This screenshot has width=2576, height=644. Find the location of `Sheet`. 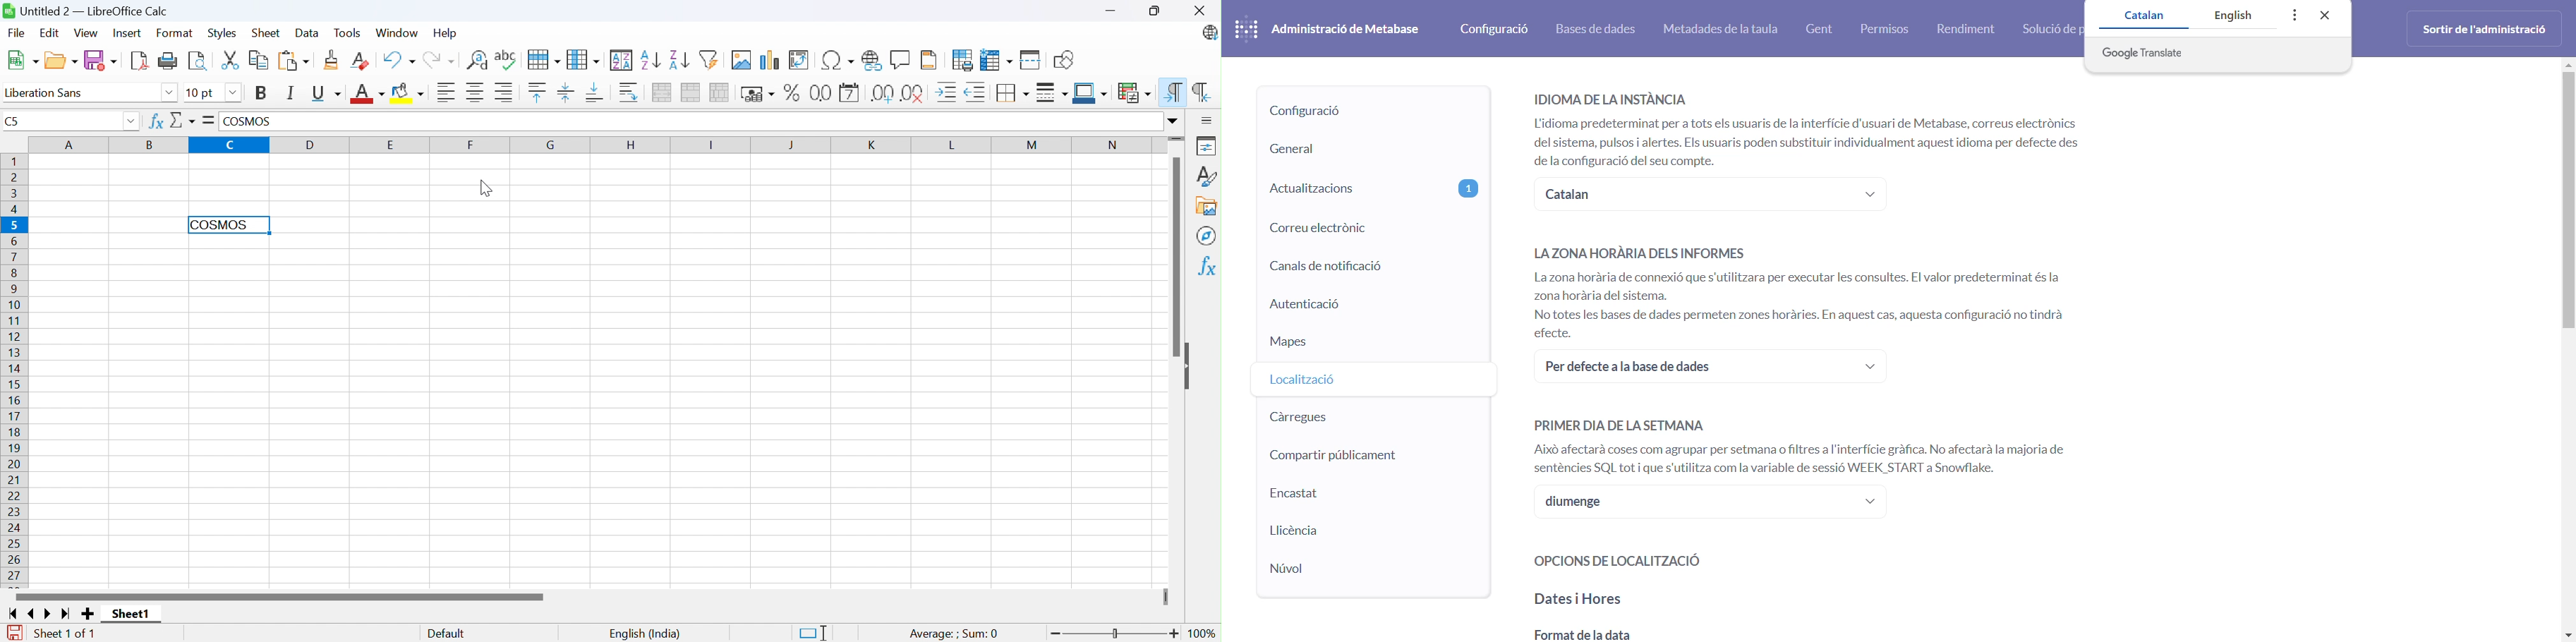

Sheet is located at coordinates (265, 33).